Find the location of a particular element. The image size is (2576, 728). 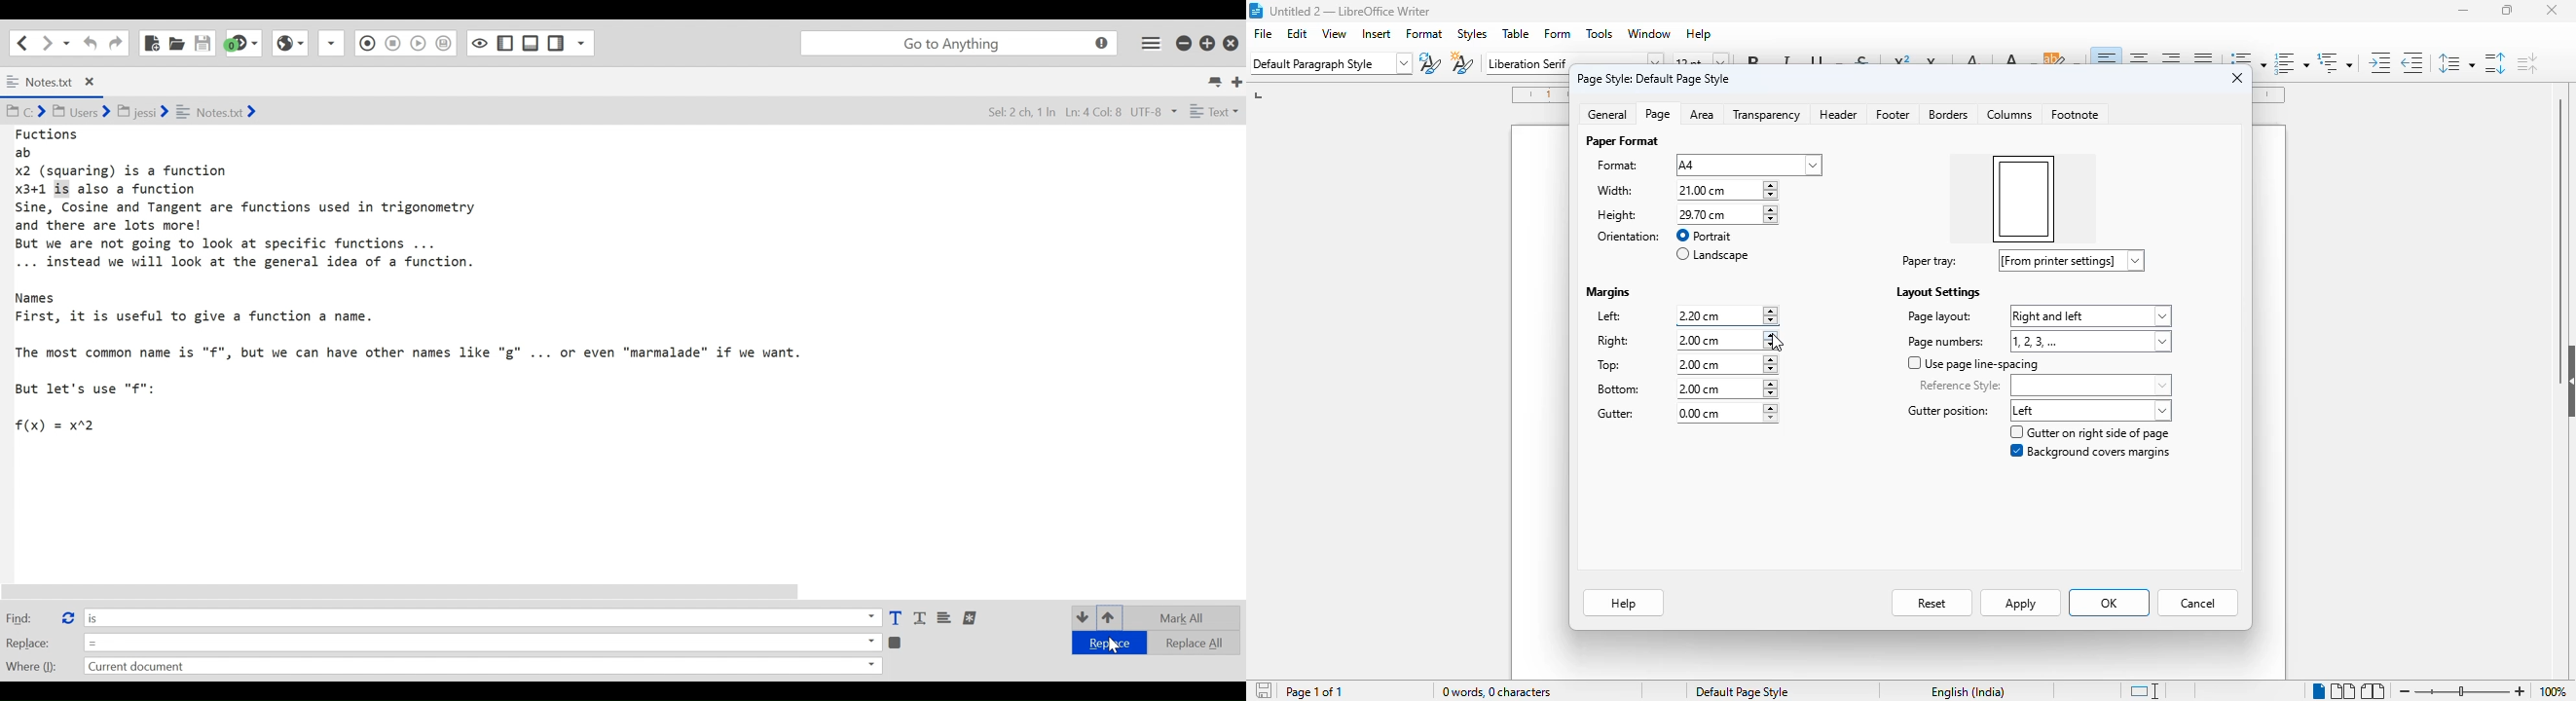

right margin input box is located at coordinates (1713, 339).